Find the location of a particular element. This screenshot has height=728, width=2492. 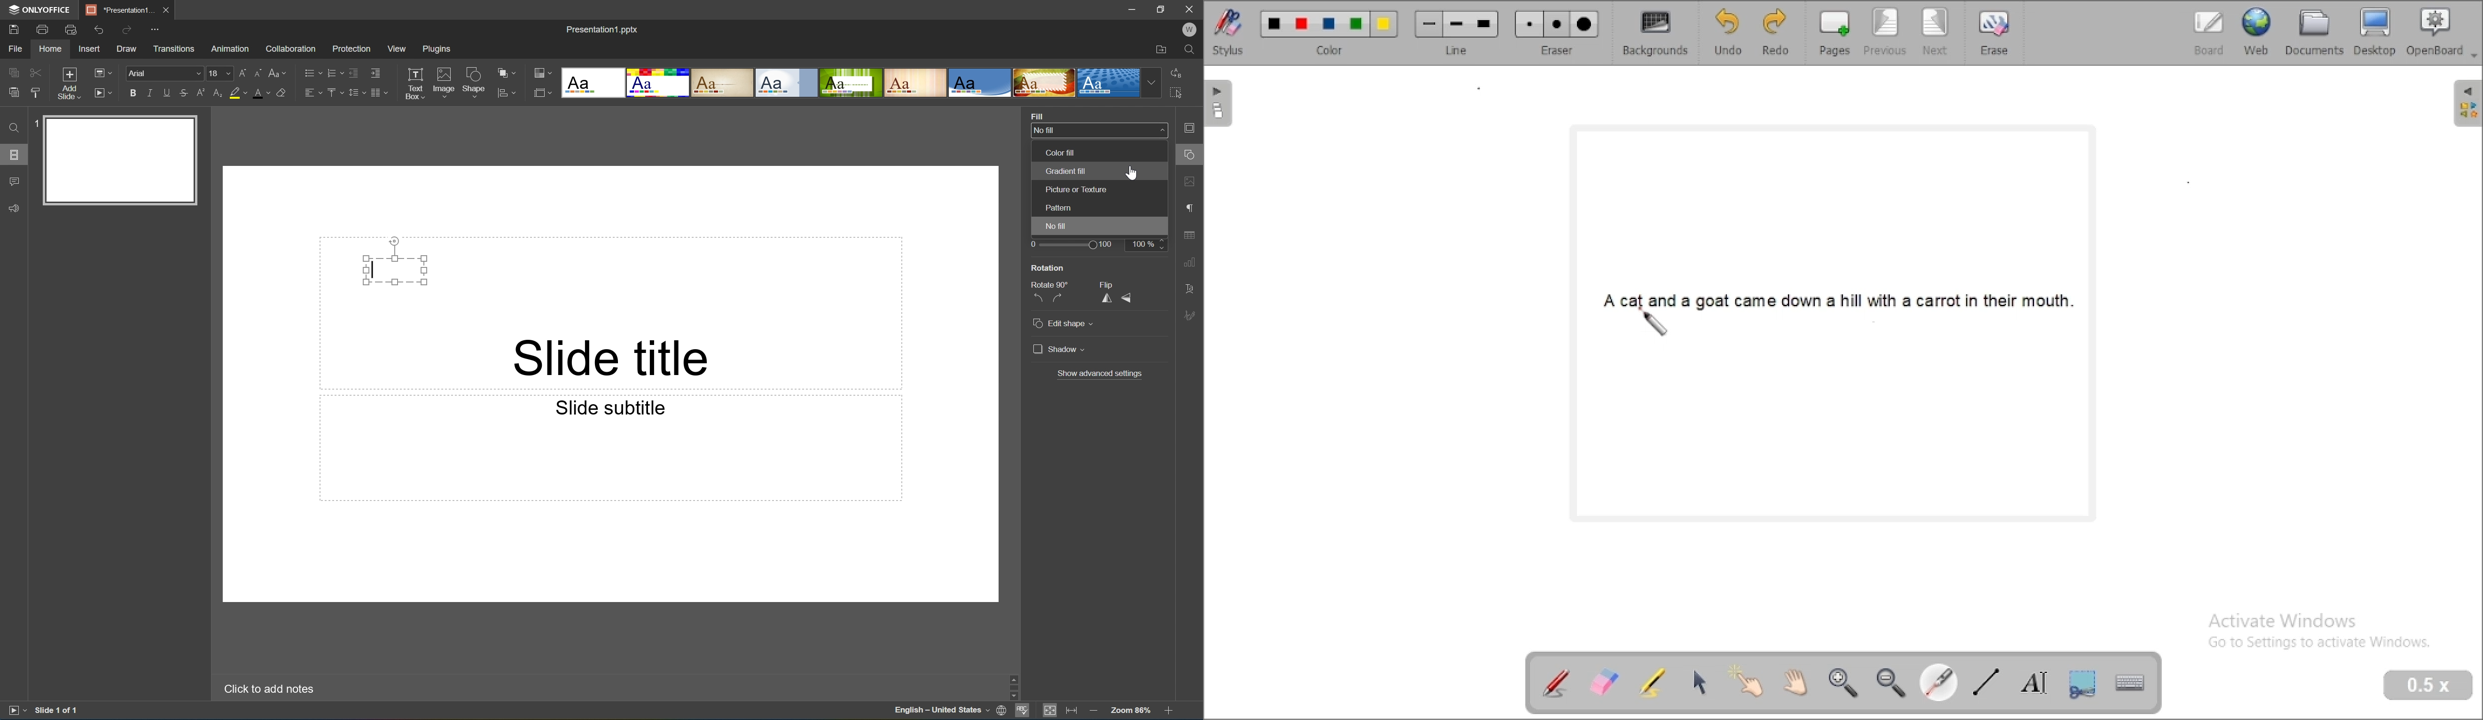

ONYOFFICE is located at coordinates (38, 9).